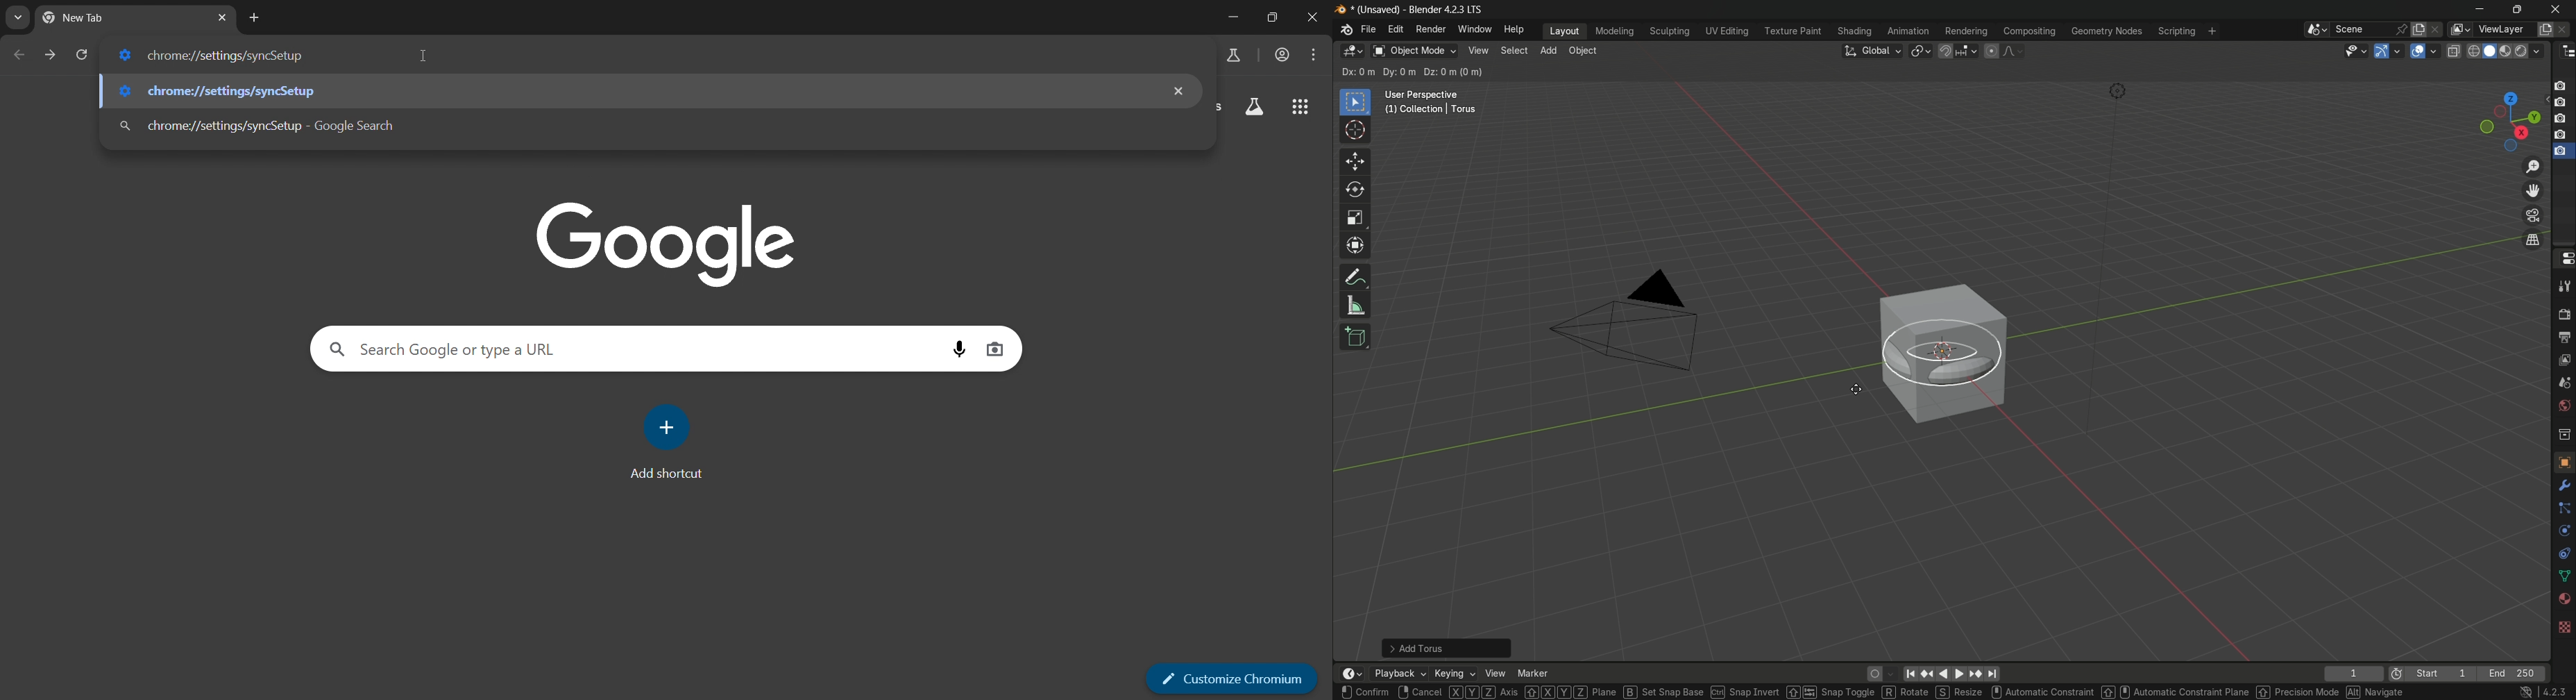 The image size is (2576, 700). What do you see at coordinates (1229, 17) in the screenshot?
I see `minimize` at bounding box center [1229, 17].